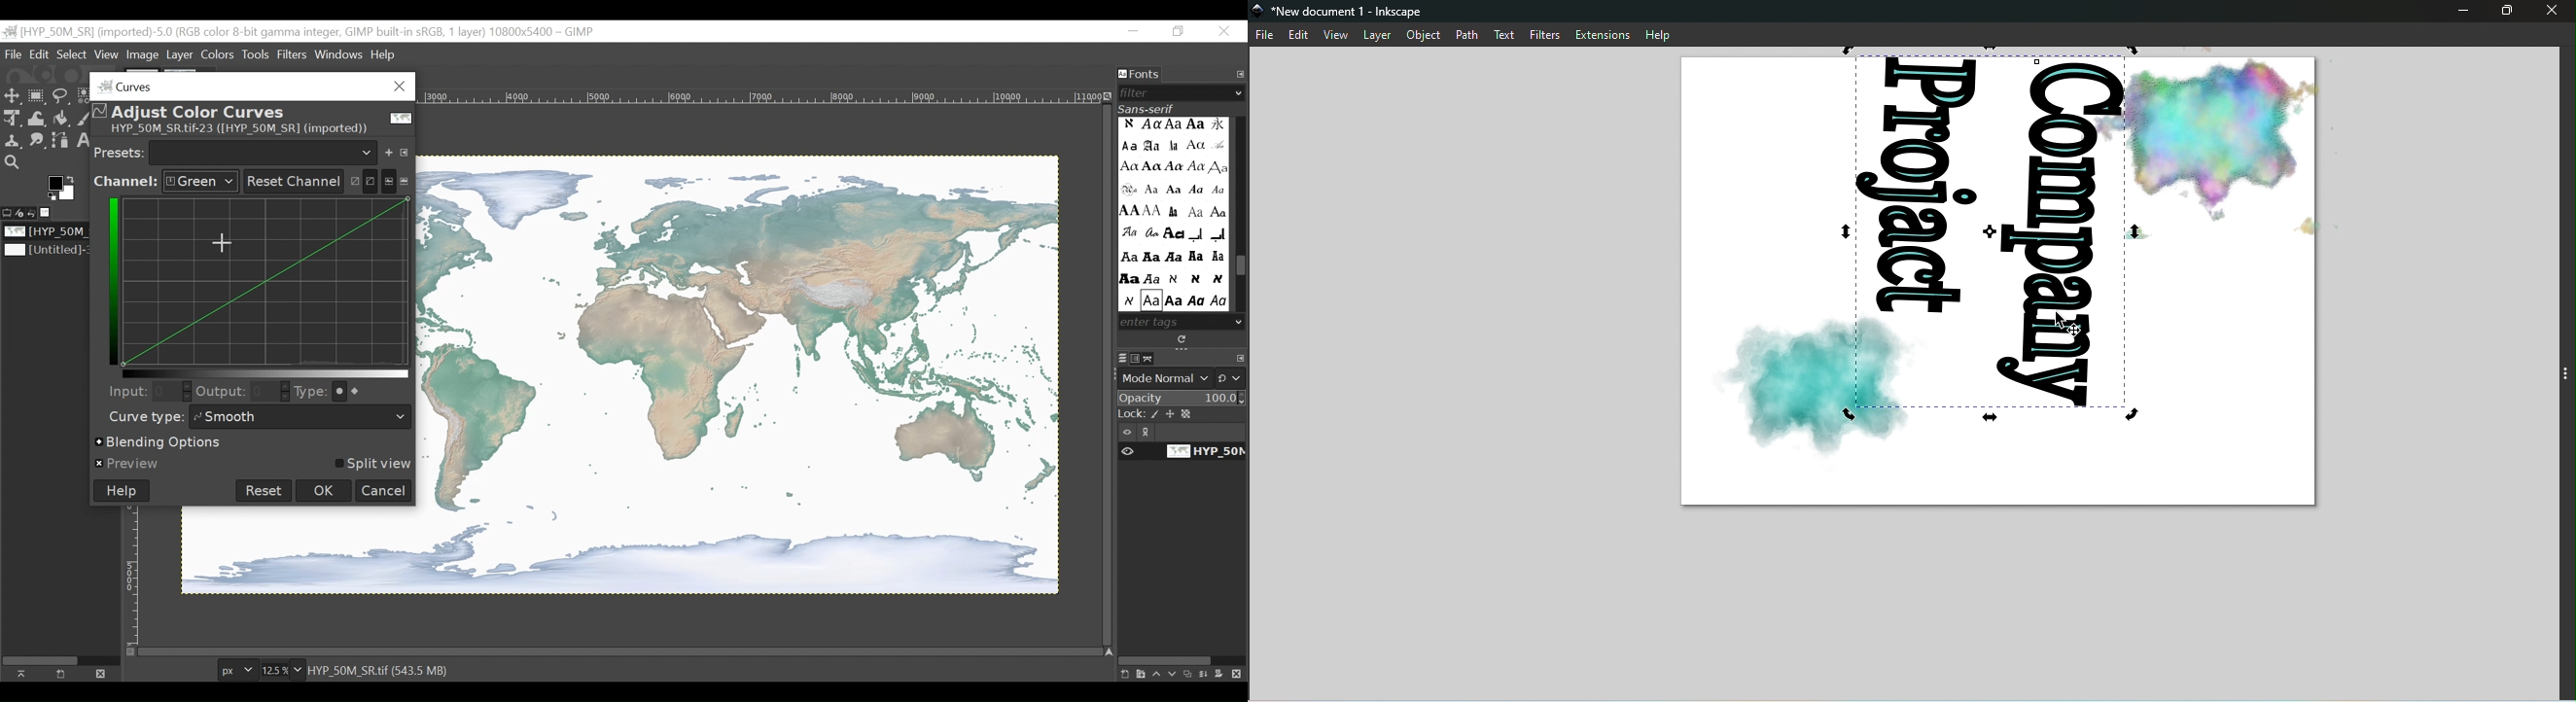  Describe the element at coordinates (49, 213) in the screenshot. I see `Image` at that location.